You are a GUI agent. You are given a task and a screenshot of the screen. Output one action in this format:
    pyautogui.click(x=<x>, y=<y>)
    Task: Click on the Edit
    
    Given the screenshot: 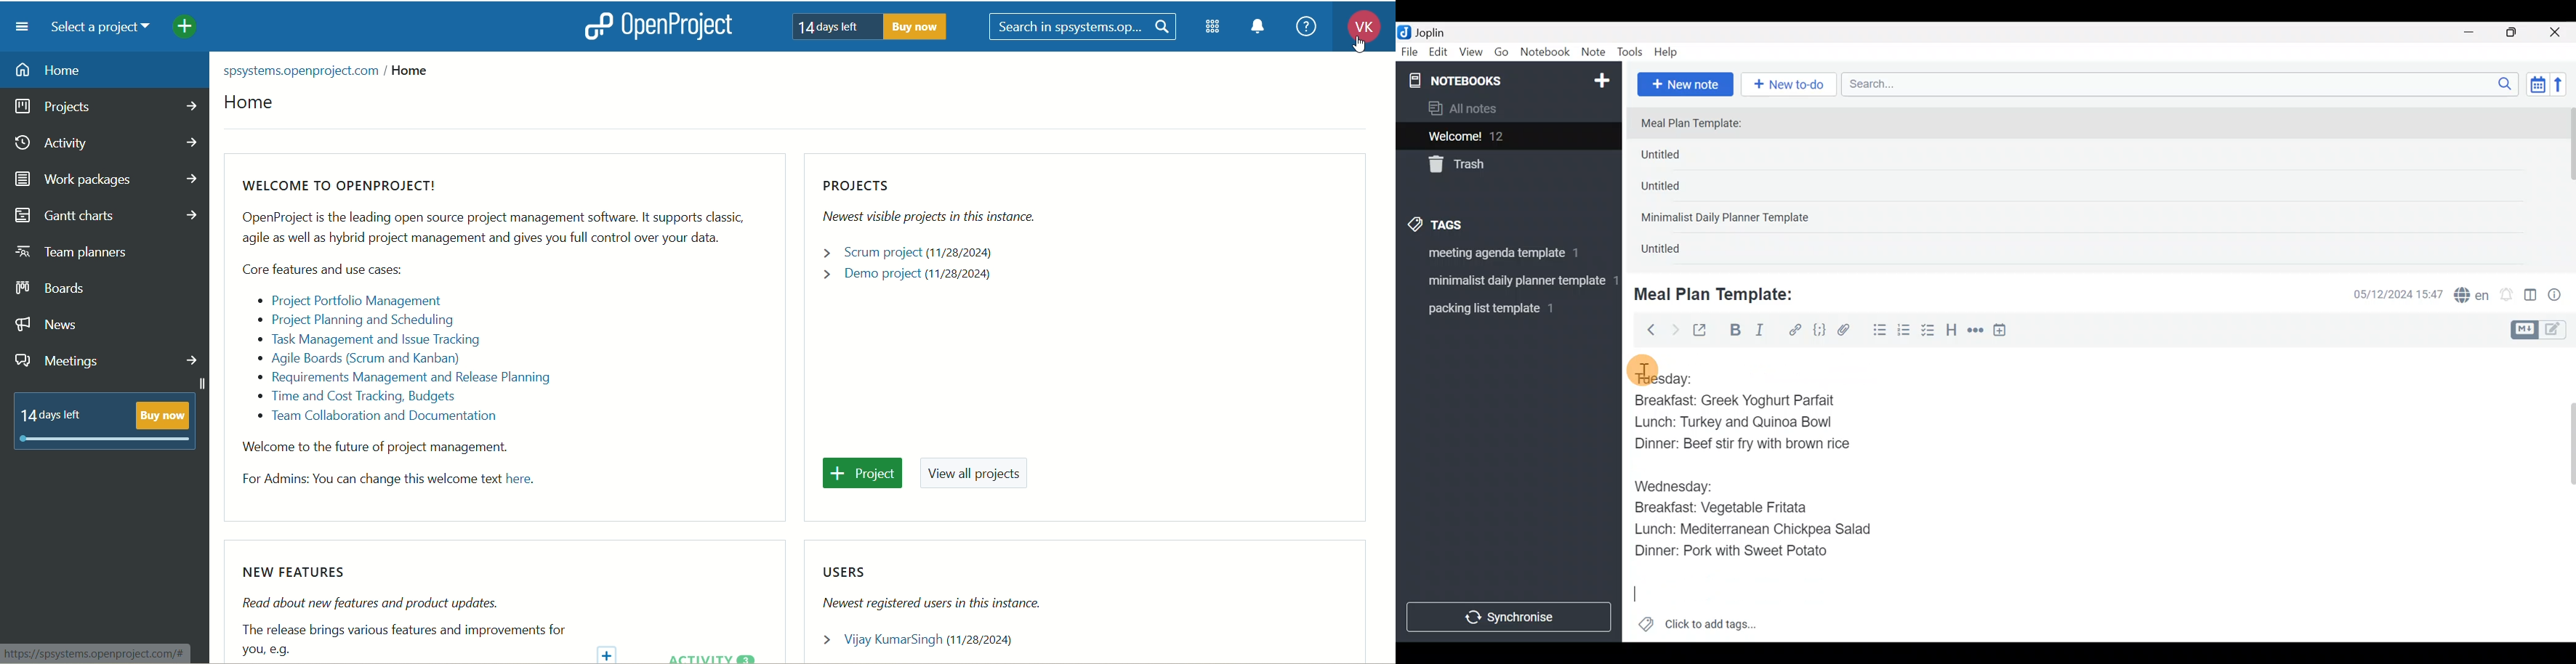 What is the action you would take?
    pyautogui.click(x=1439, y=54)
    